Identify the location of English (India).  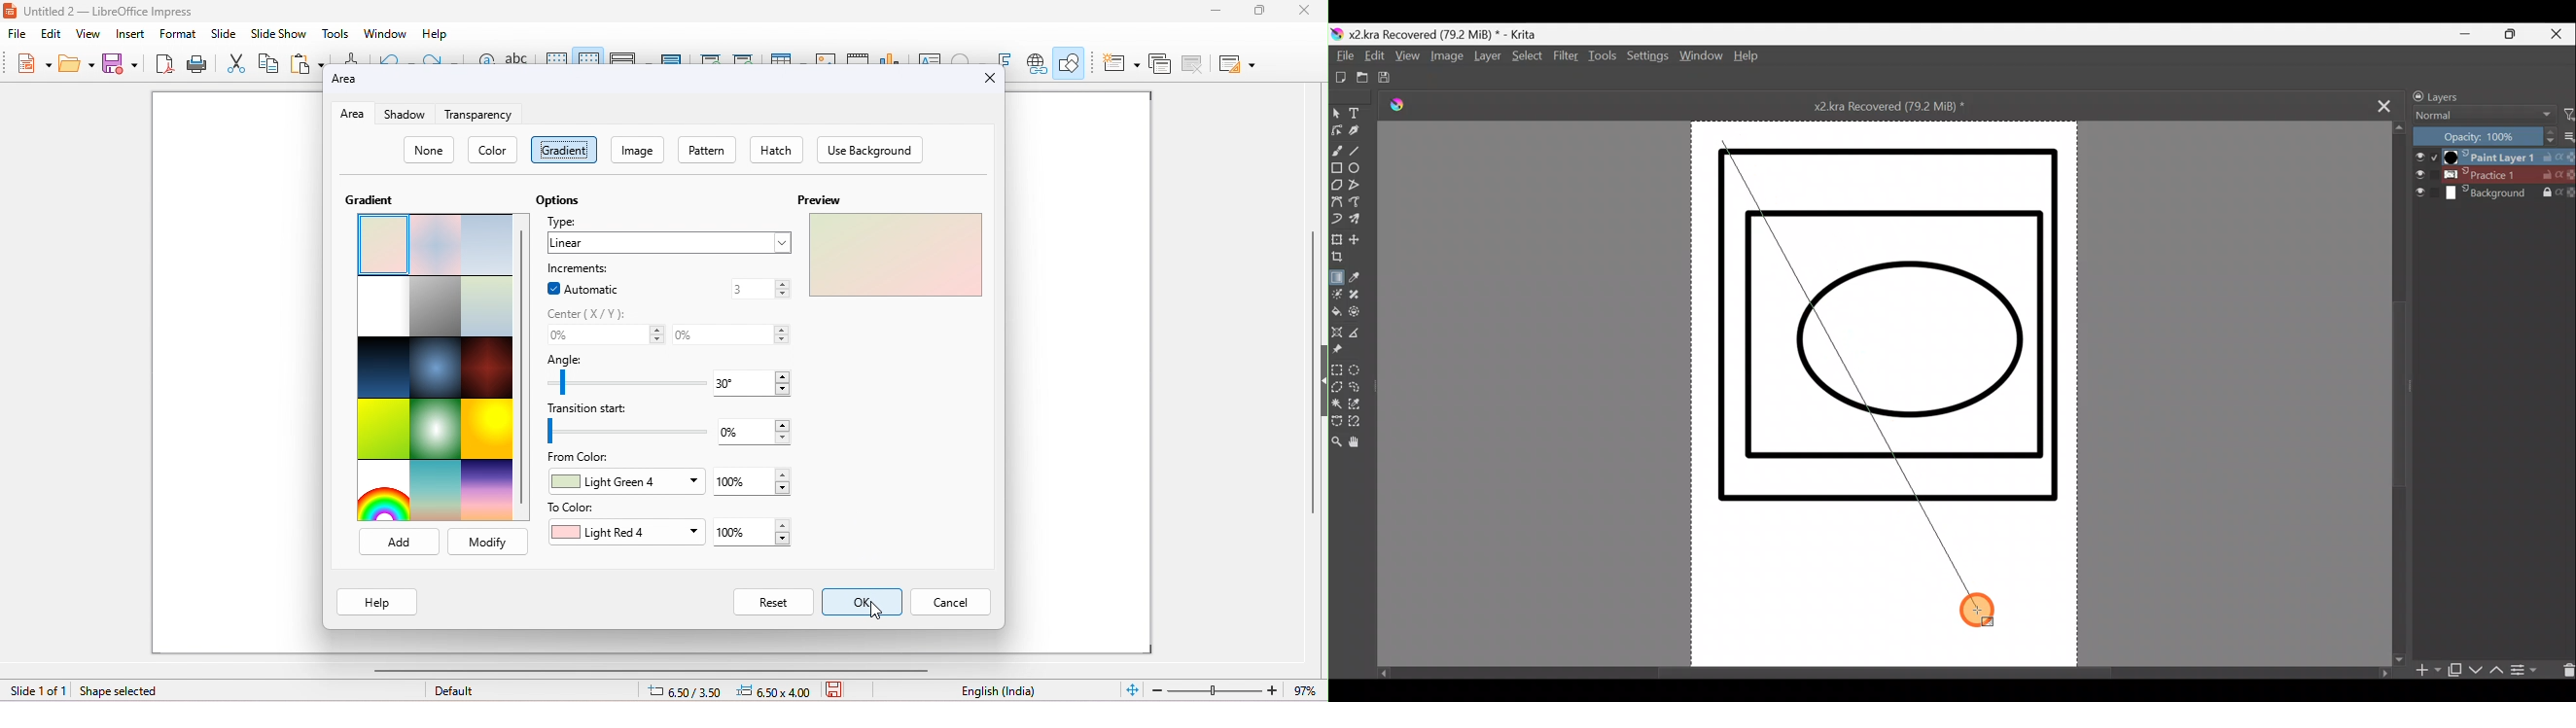
(999, 691).